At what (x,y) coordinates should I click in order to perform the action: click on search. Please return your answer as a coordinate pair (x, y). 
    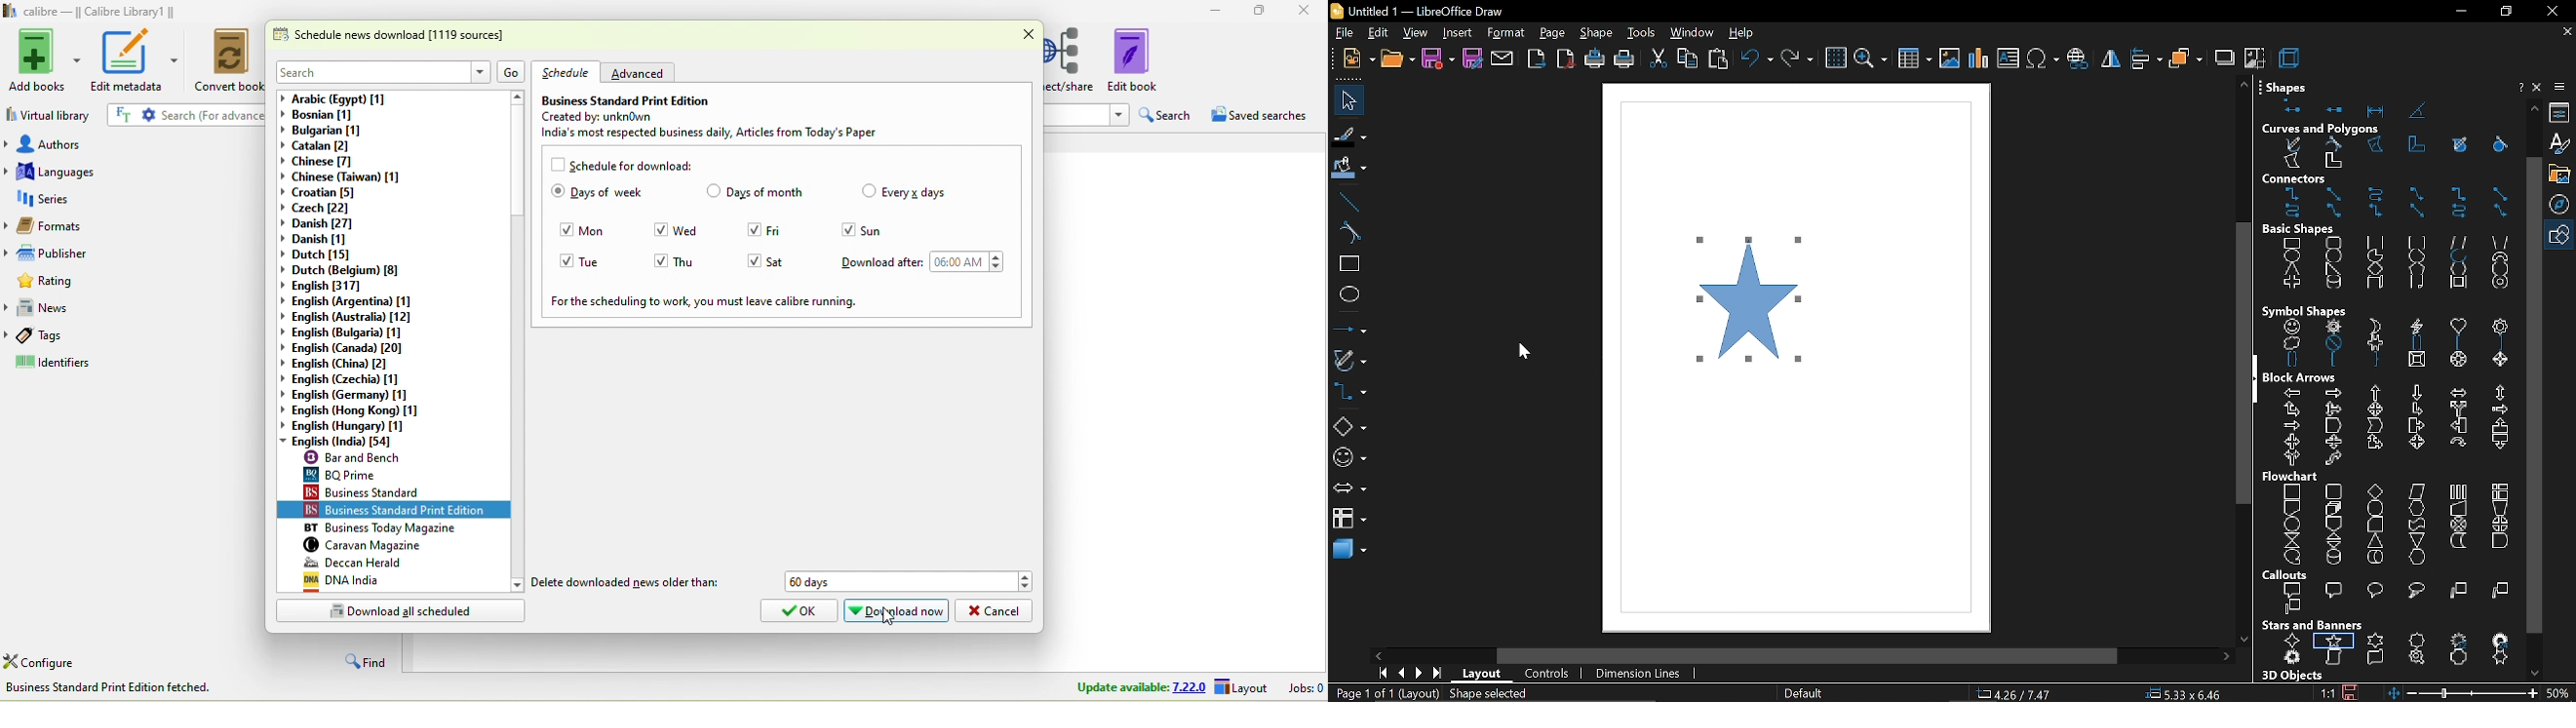
    Looking at the image, I should click on (368, 71).